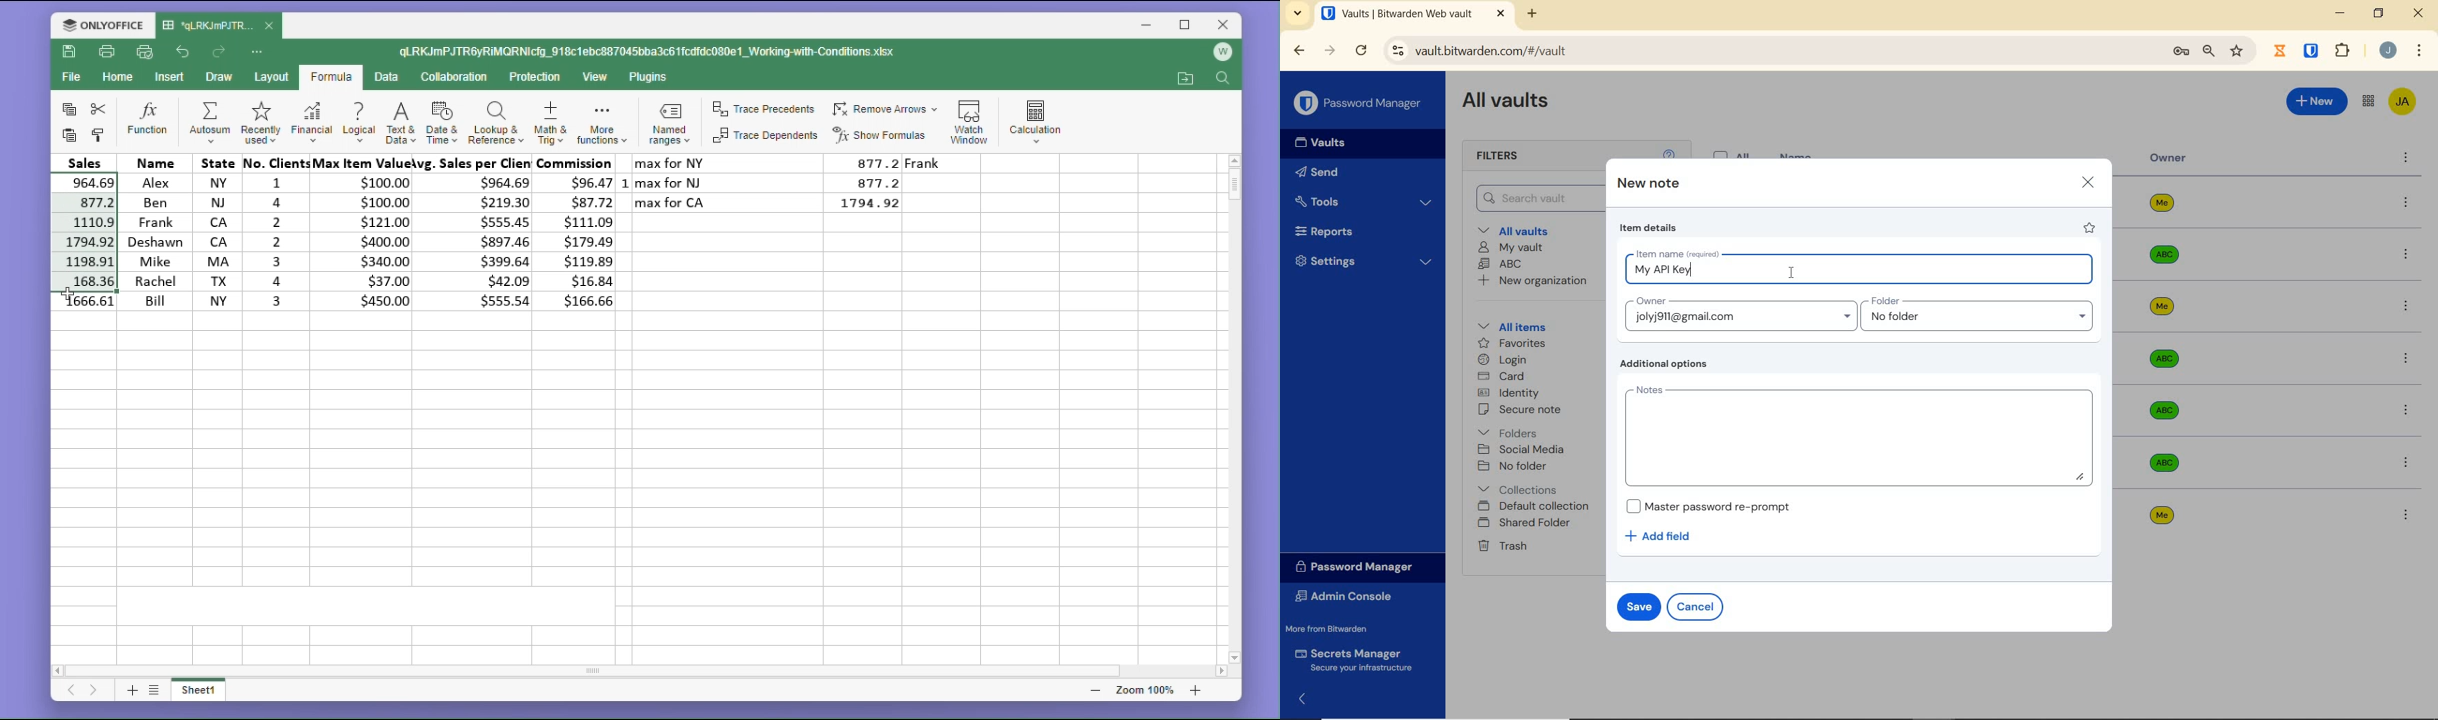  Describe the element at coordinates (2090, 230) in the screenshot. I see `favorite` at that location.